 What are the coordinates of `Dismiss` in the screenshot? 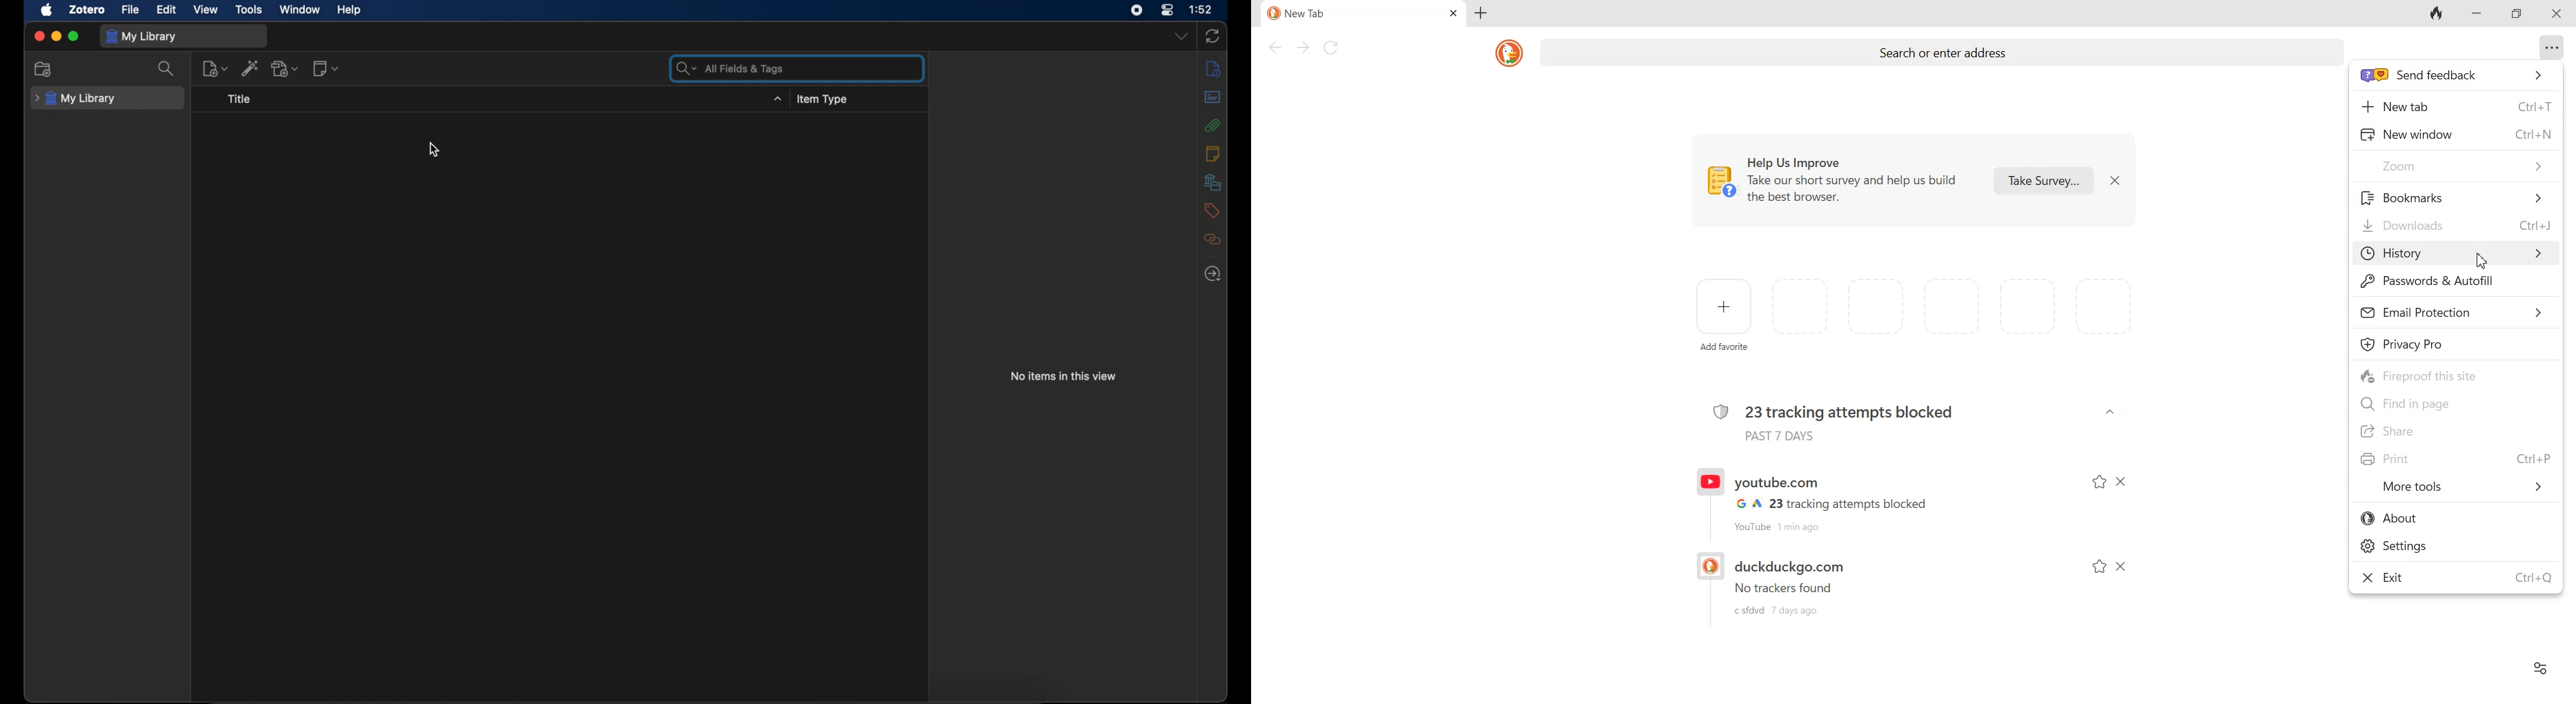 It's located at (2114, 180).